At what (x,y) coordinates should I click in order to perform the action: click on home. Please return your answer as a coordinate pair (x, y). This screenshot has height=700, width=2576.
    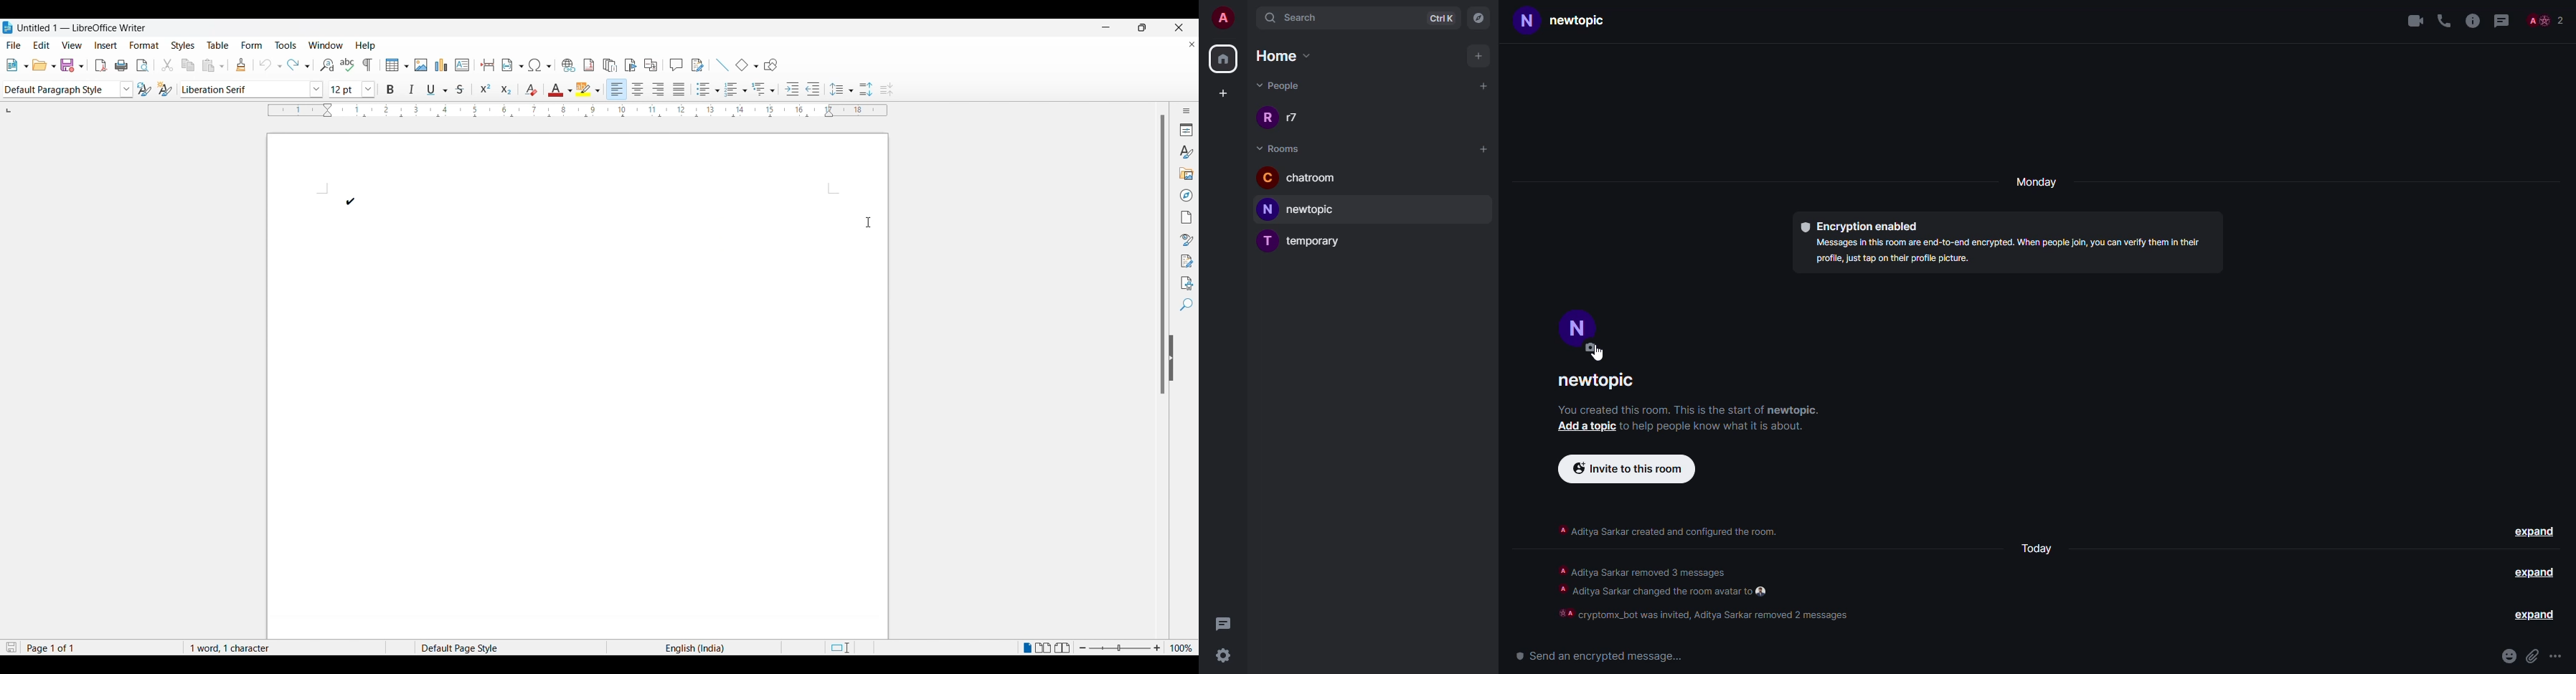
    Looking at the image, I should click on (1292, 56).